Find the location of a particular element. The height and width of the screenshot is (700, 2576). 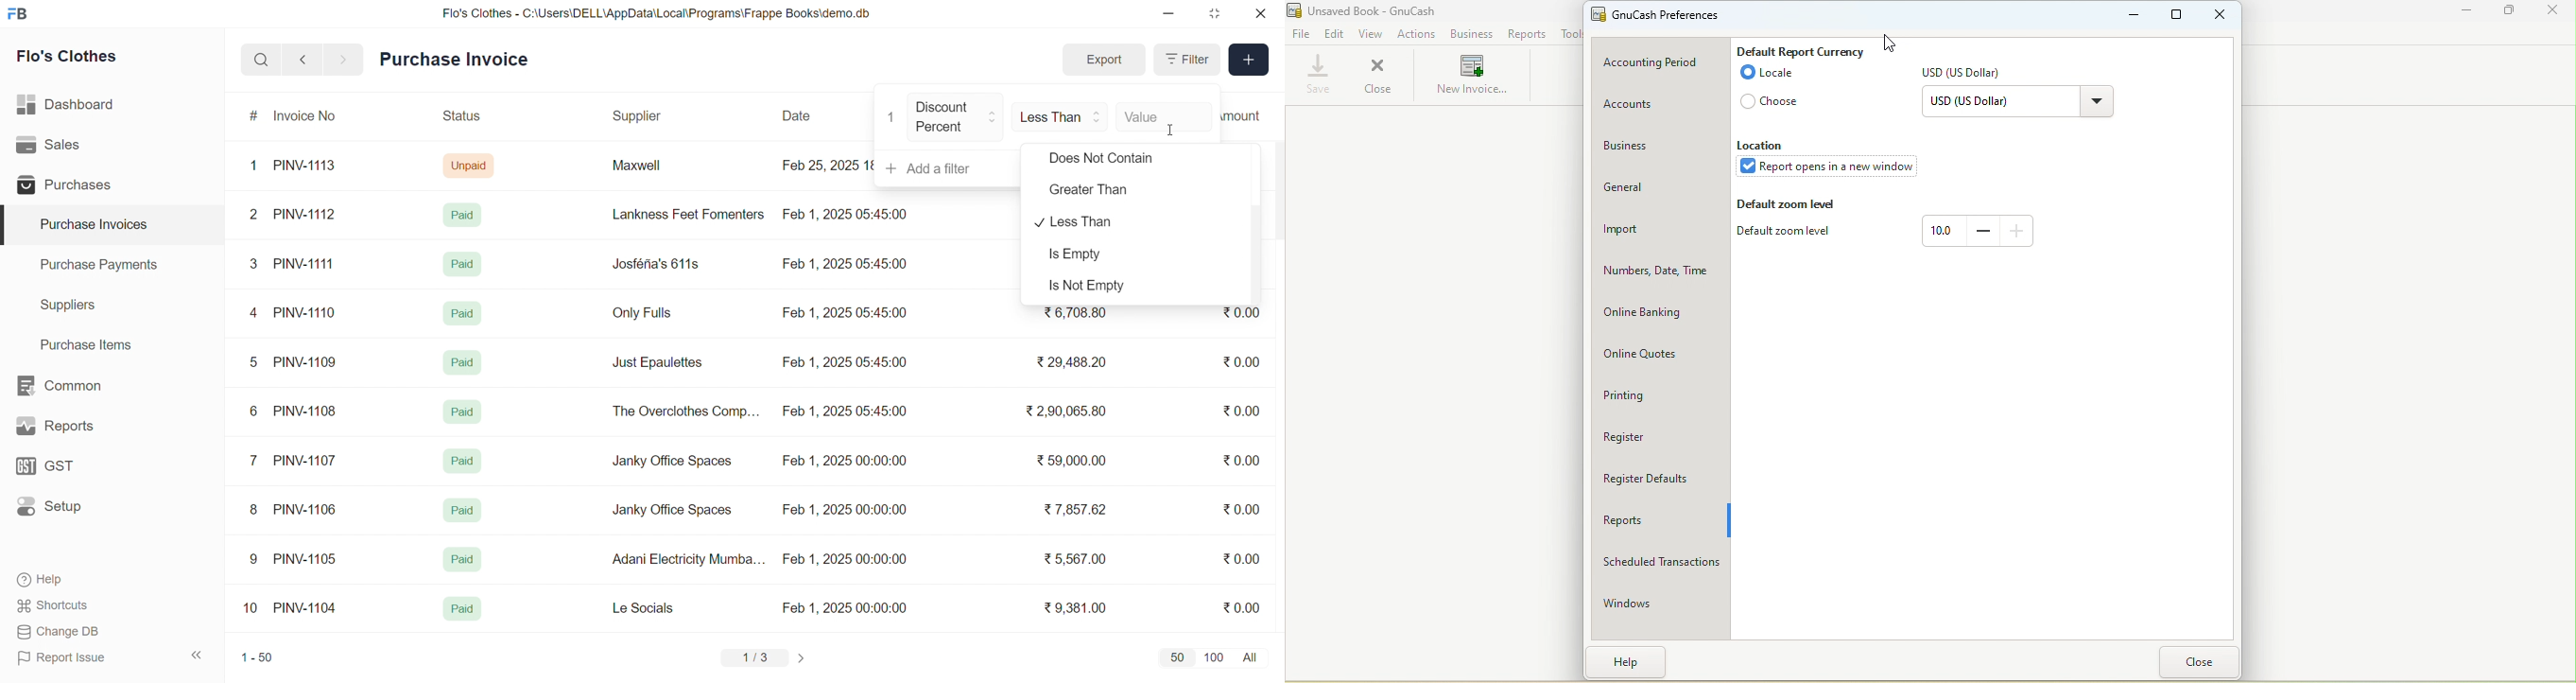

Less Than is located at coordinates (1061, 115).